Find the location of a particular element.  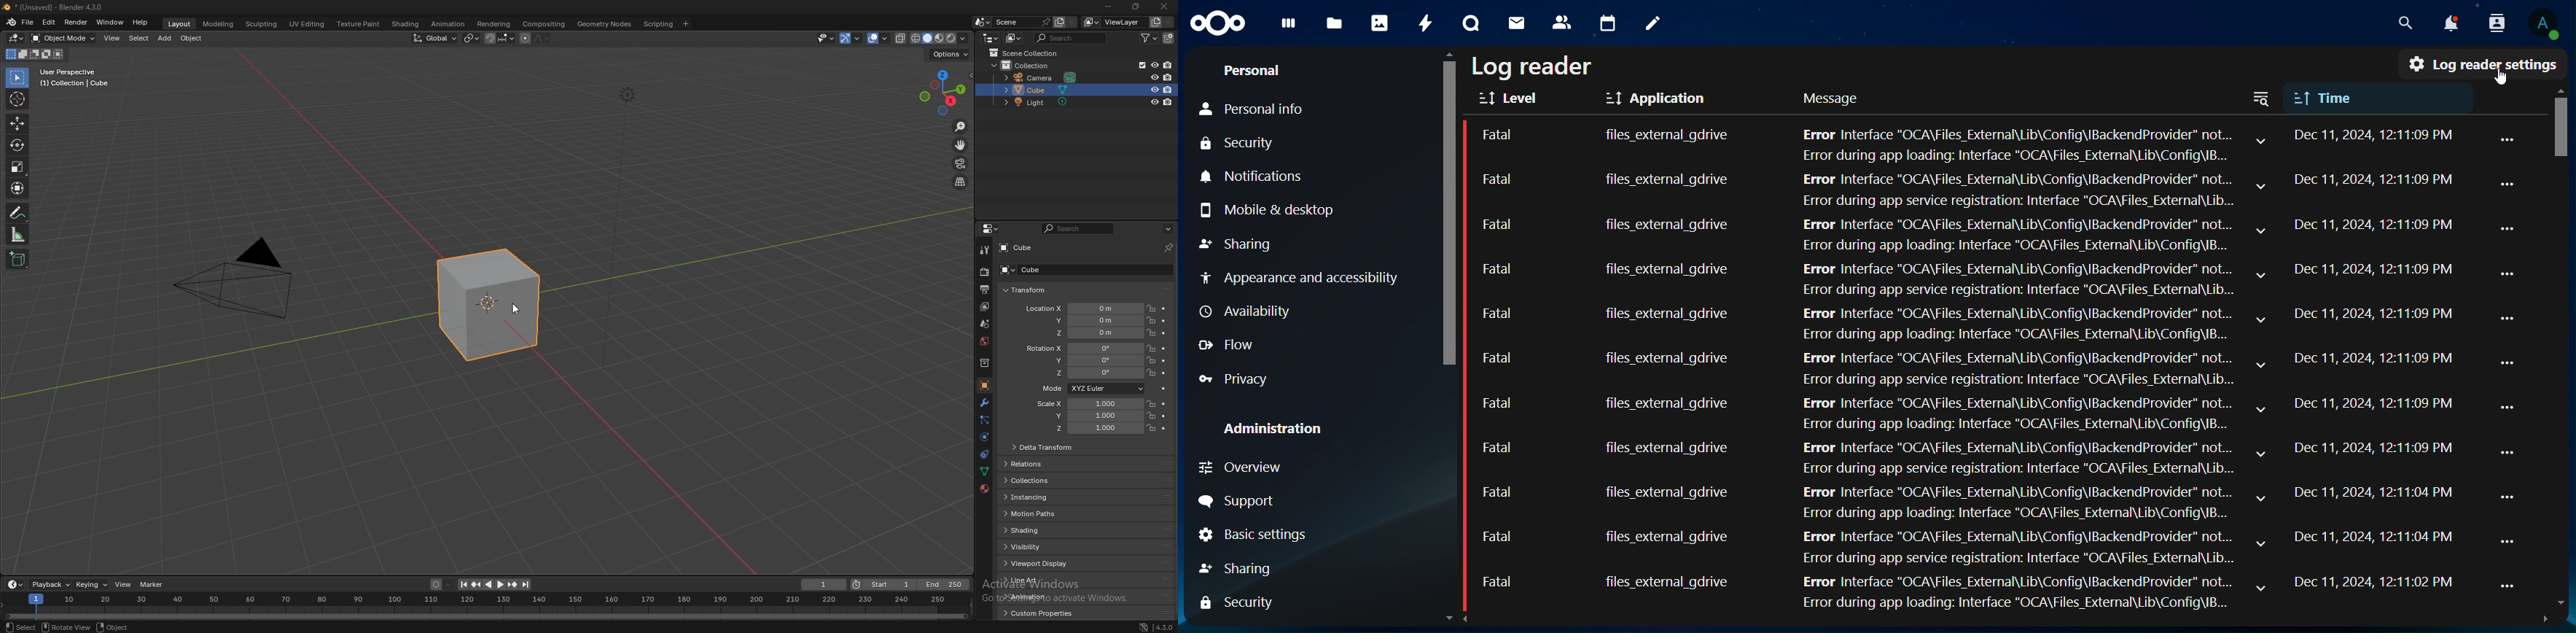

privacy is located at coordinates (1240, 379).